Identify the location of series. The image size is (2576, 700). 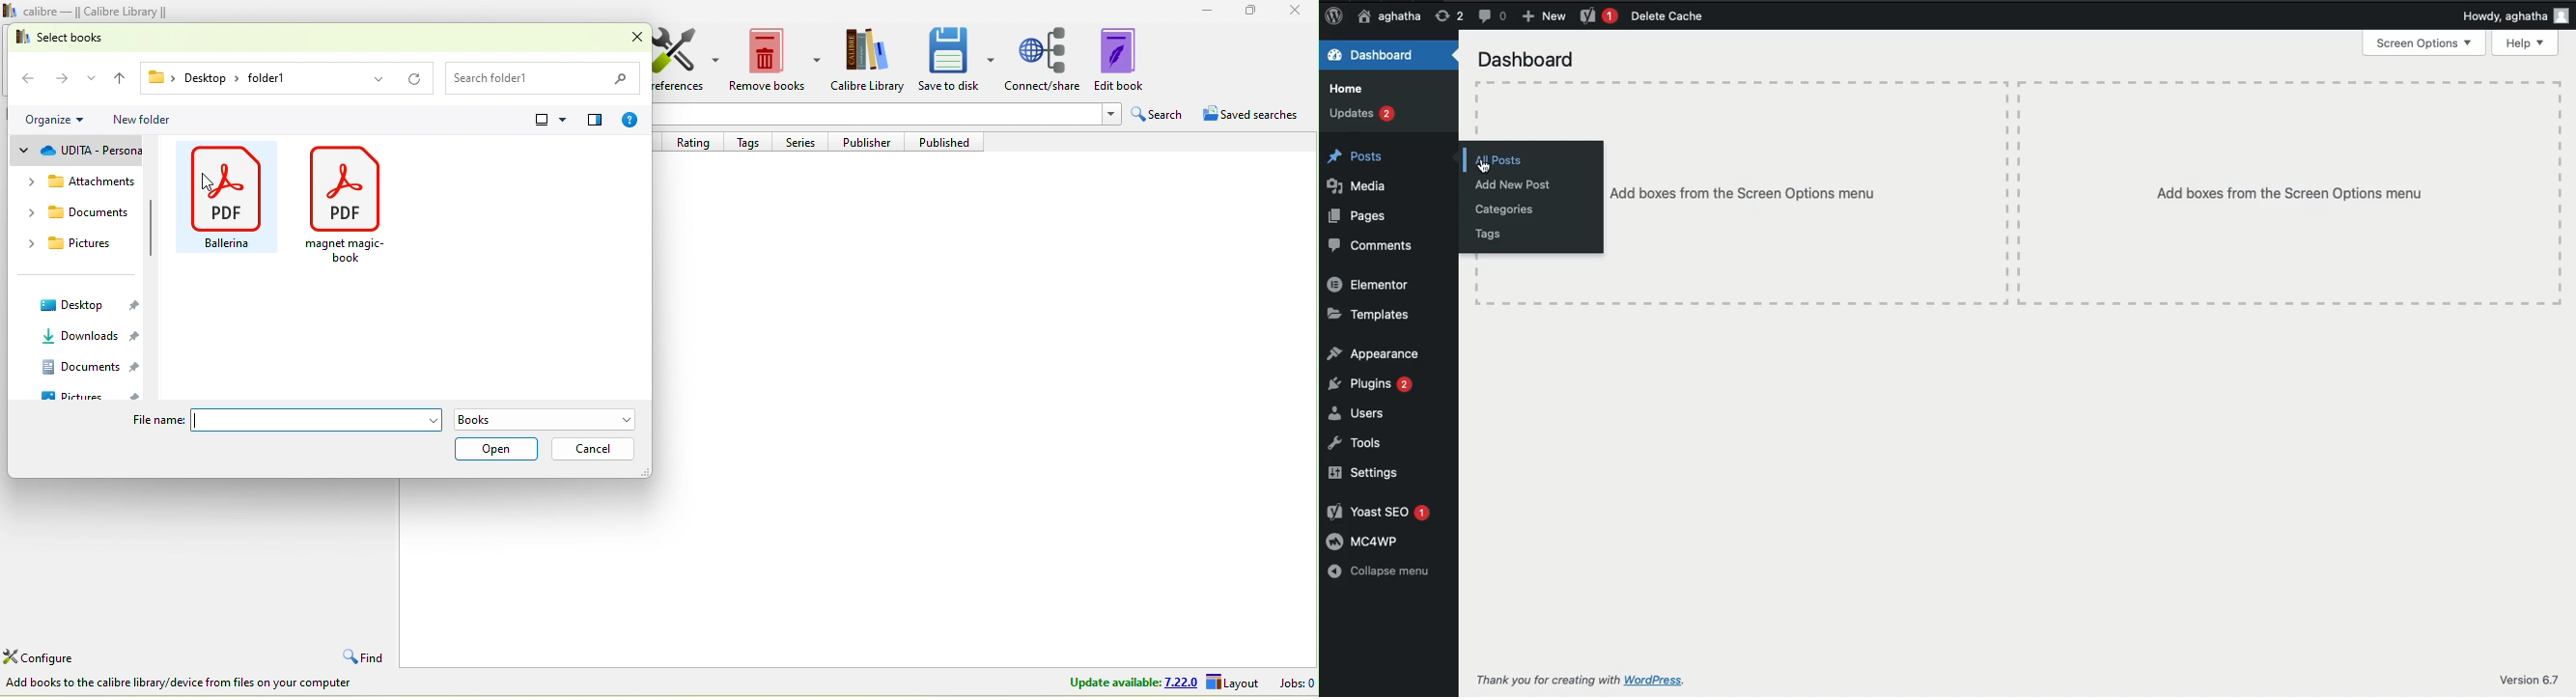
(805, 142).